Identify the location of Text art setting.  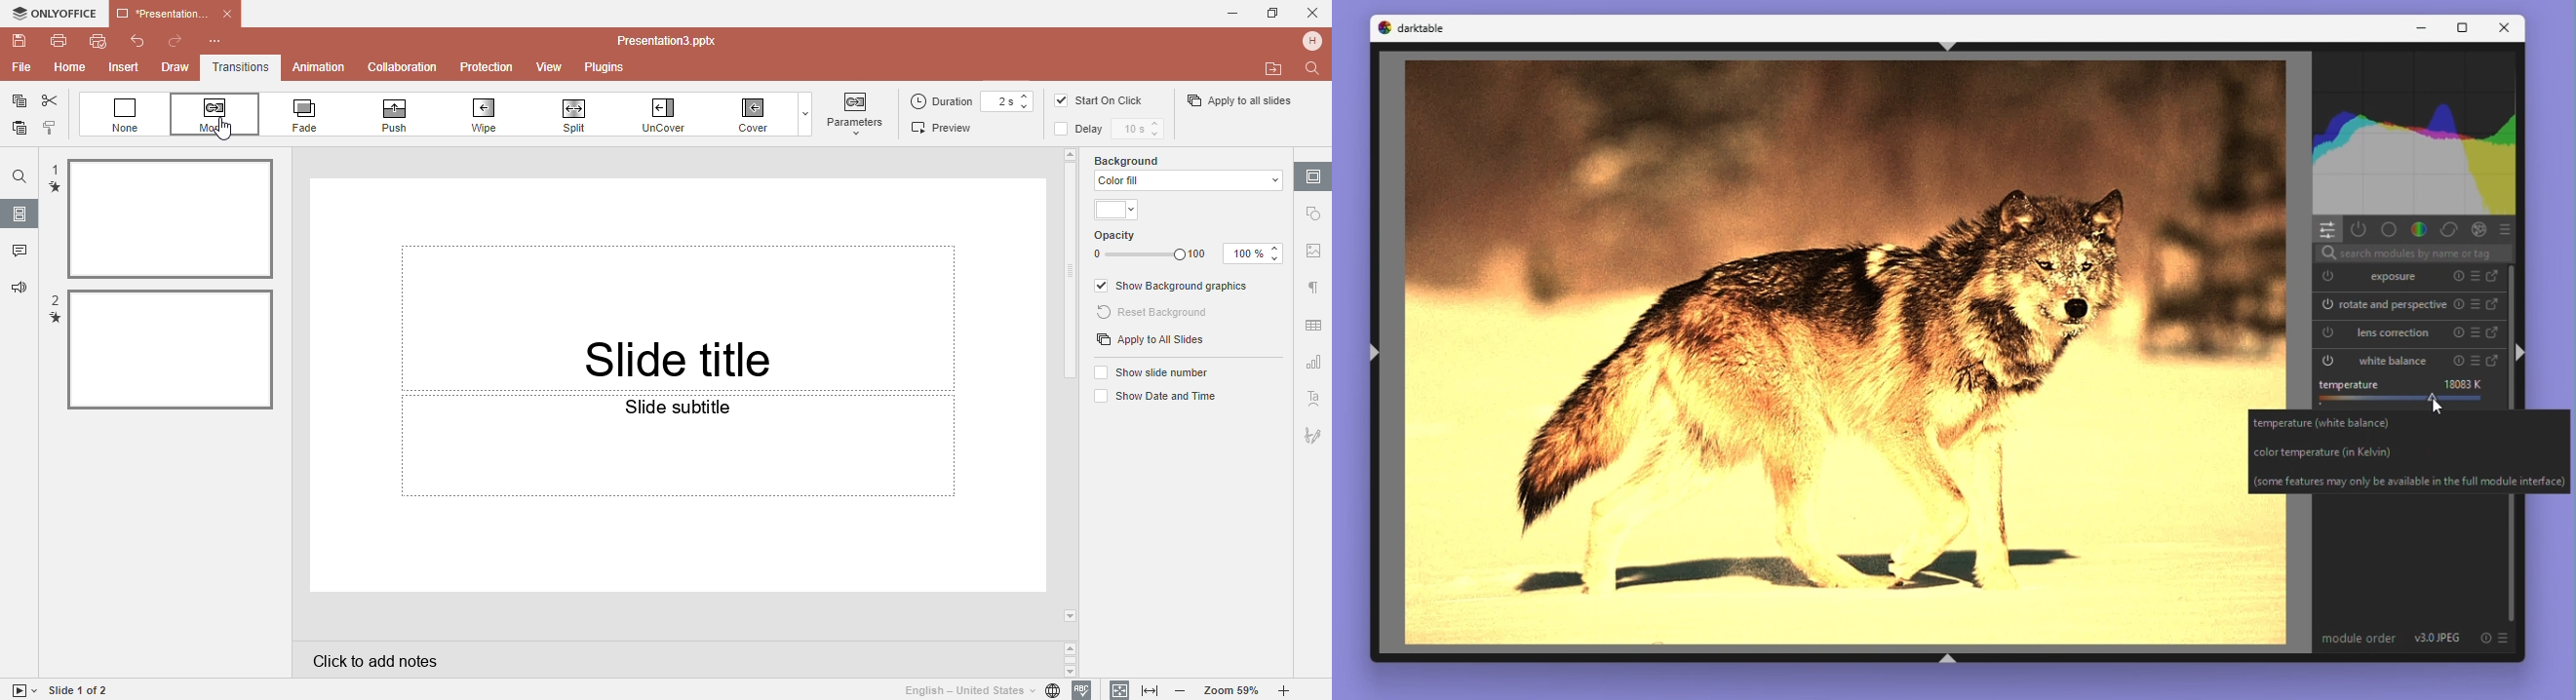
(1313, 398).